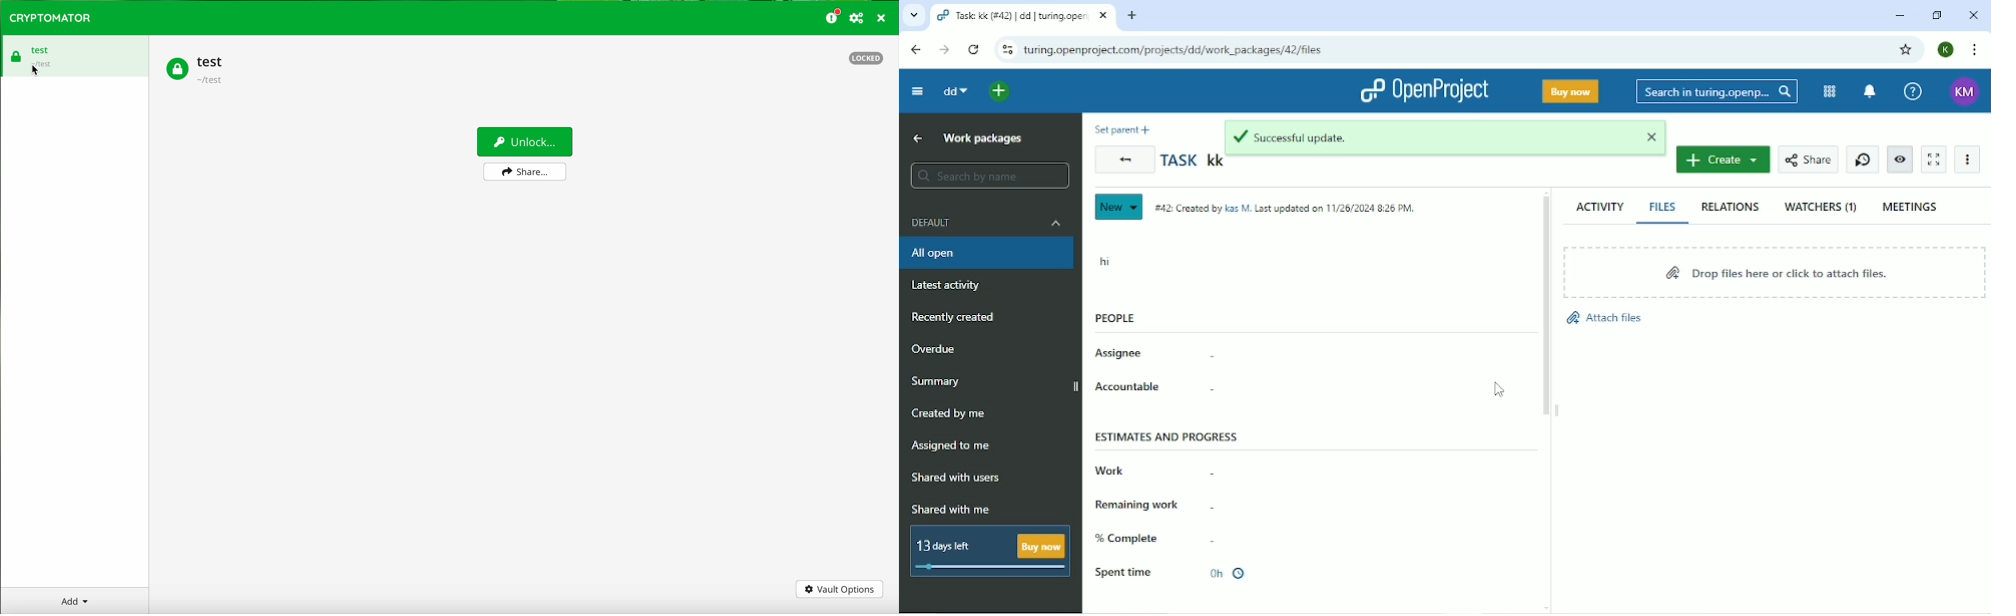 This screenshot has width=2016, height=616. Describe the element at coordinates (990, 253) in the screenshot. I see `All open` at that location.